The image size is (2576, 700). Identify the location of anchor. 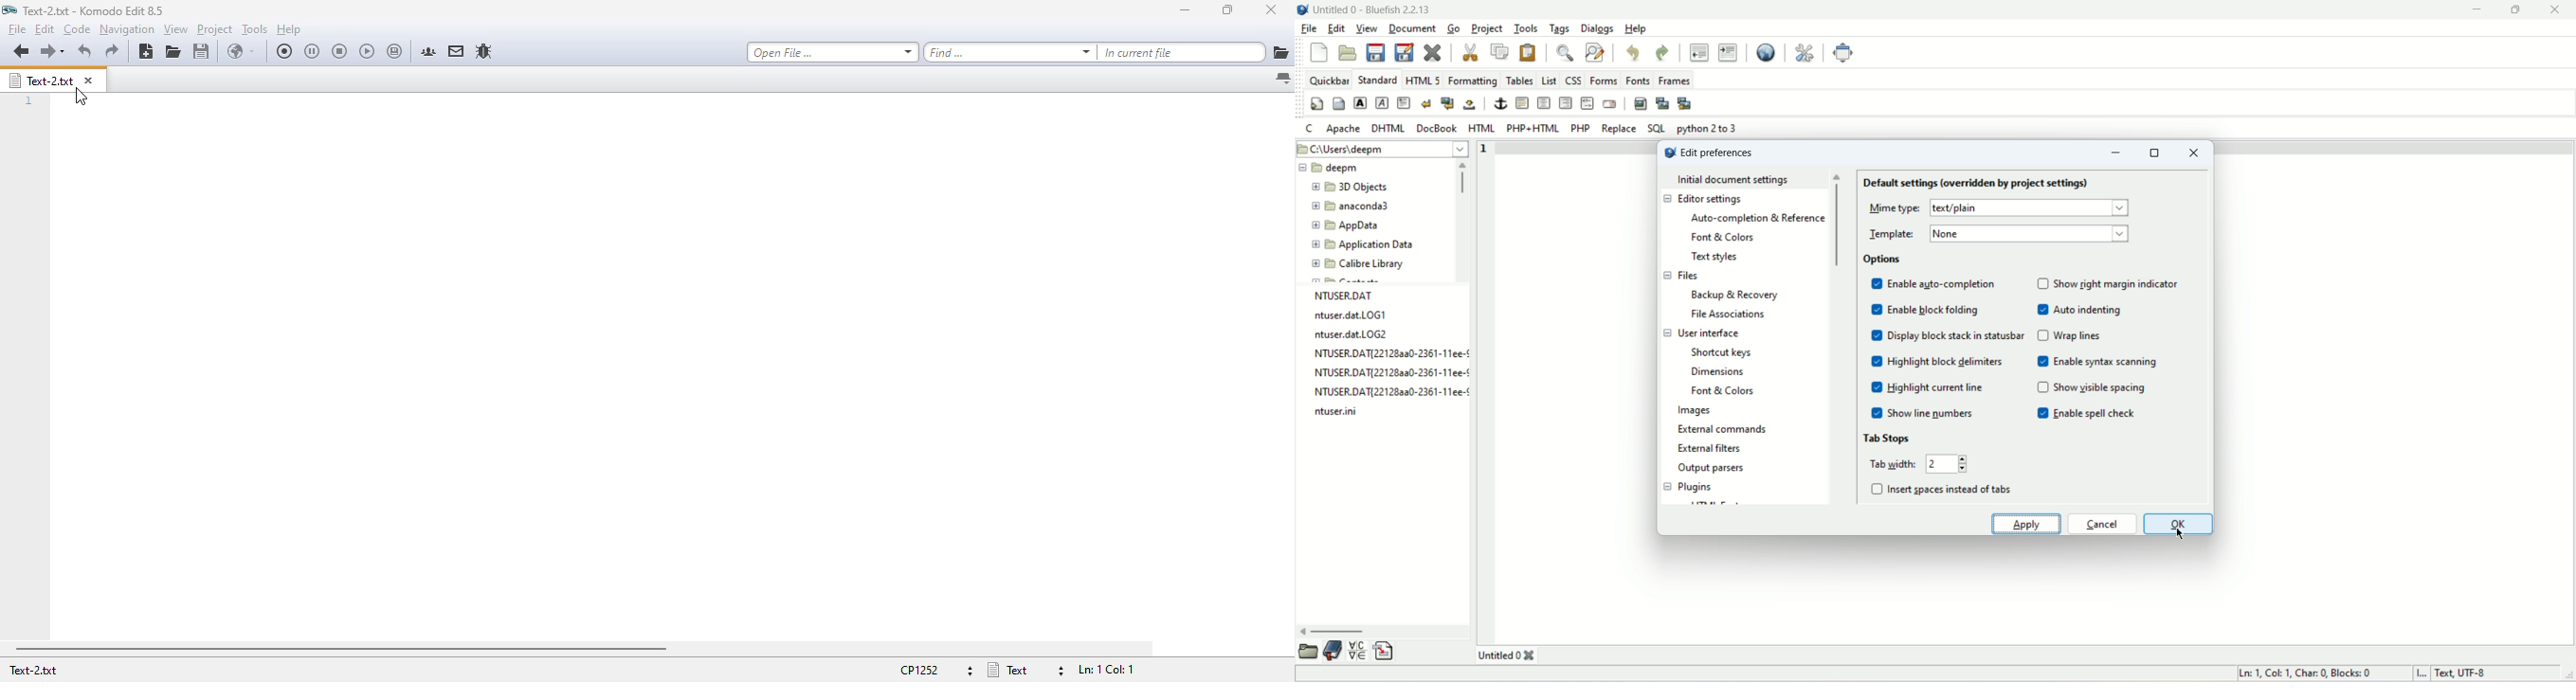
(1500, 103).